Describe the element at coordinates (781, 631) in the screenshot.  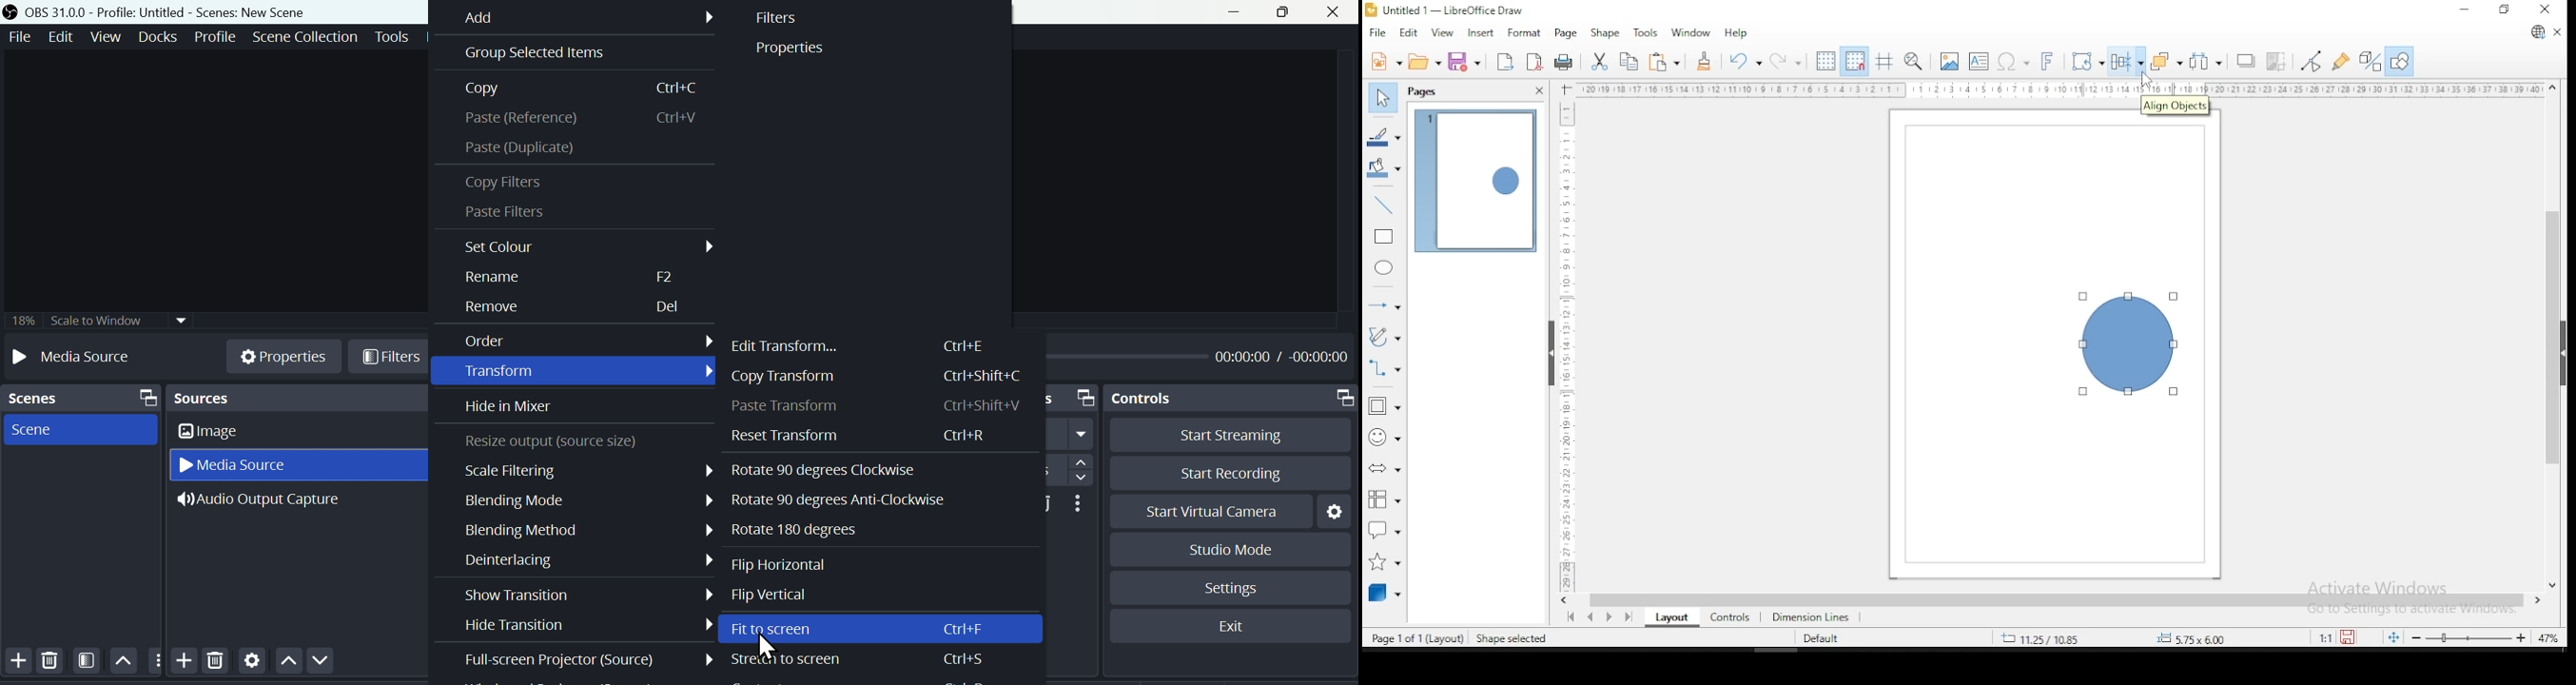
I see `fit to screen` at that location.